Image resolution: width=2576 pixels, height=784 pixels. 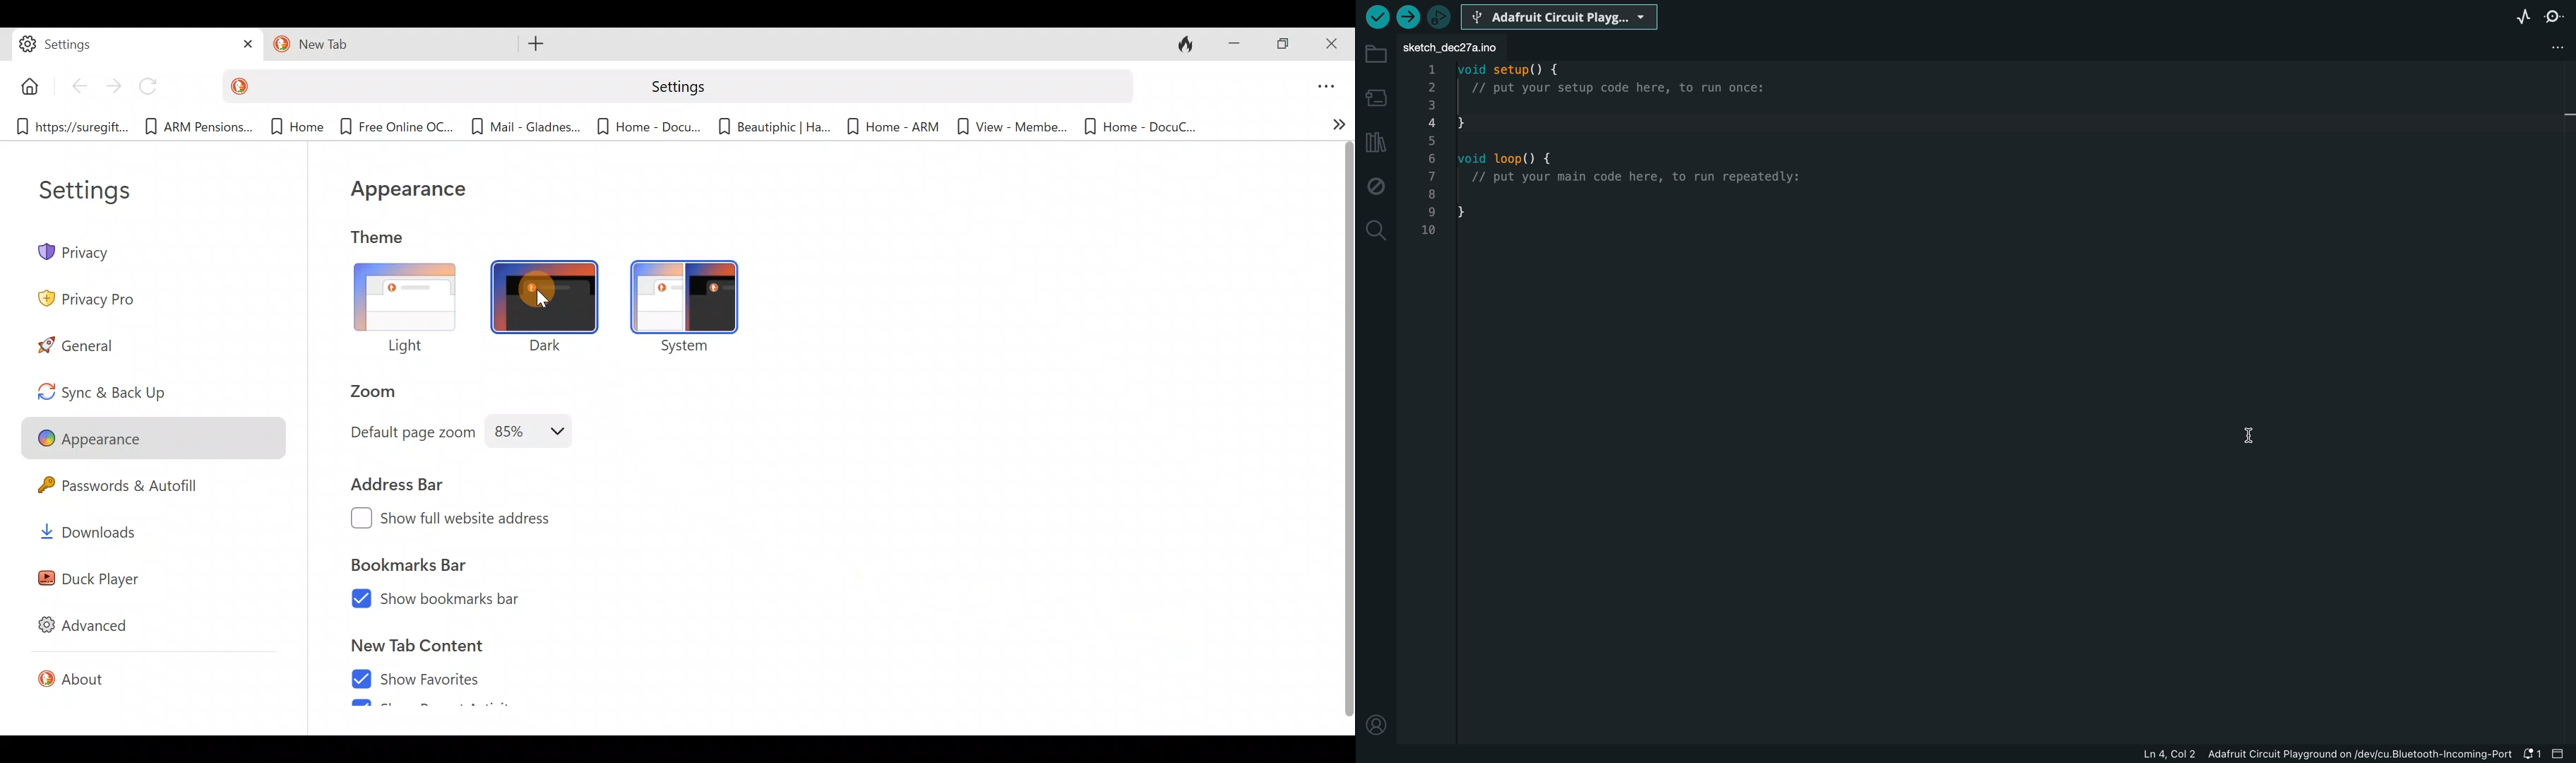 What do you see at coordinates (539, 45) in the screenshot?
I see `Open new tab` at bounding box center [539, 45].